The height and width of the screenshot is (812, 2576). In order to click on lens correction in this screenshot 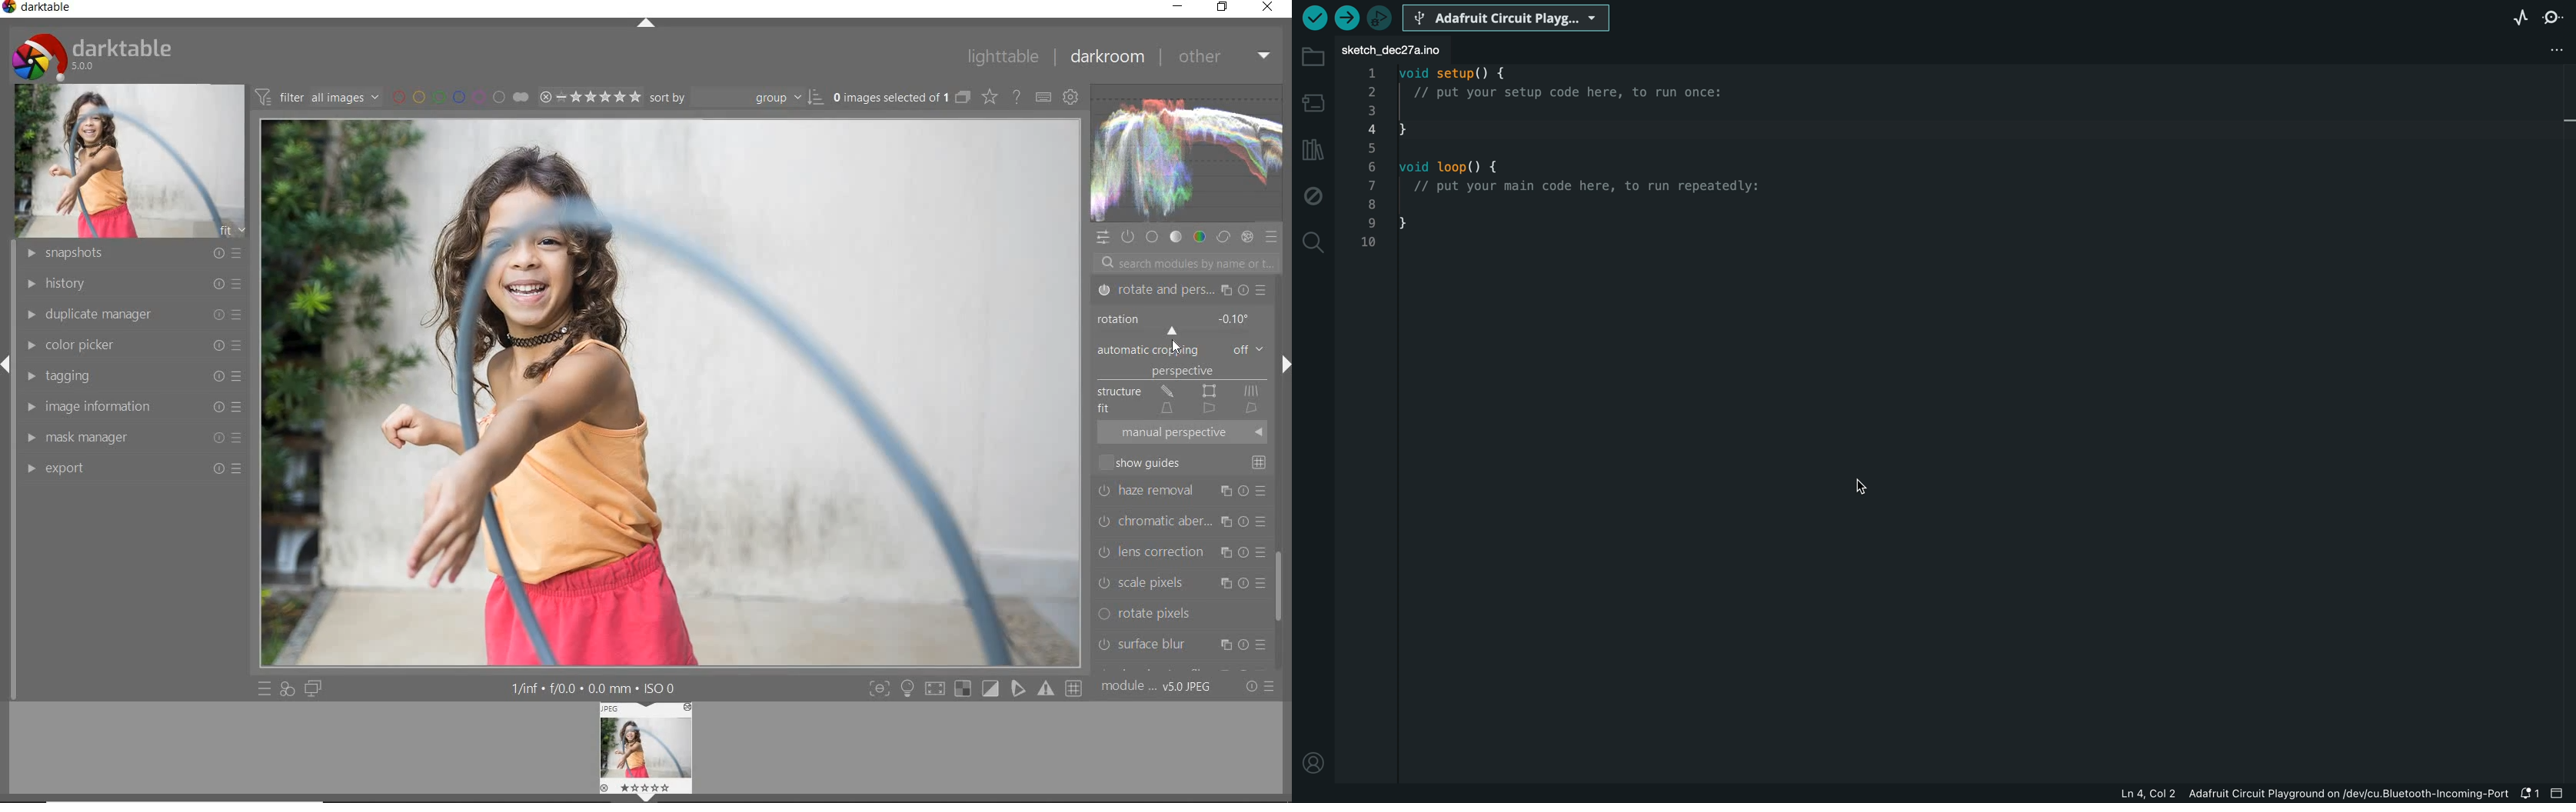, I will do `click(1181, 550)`.